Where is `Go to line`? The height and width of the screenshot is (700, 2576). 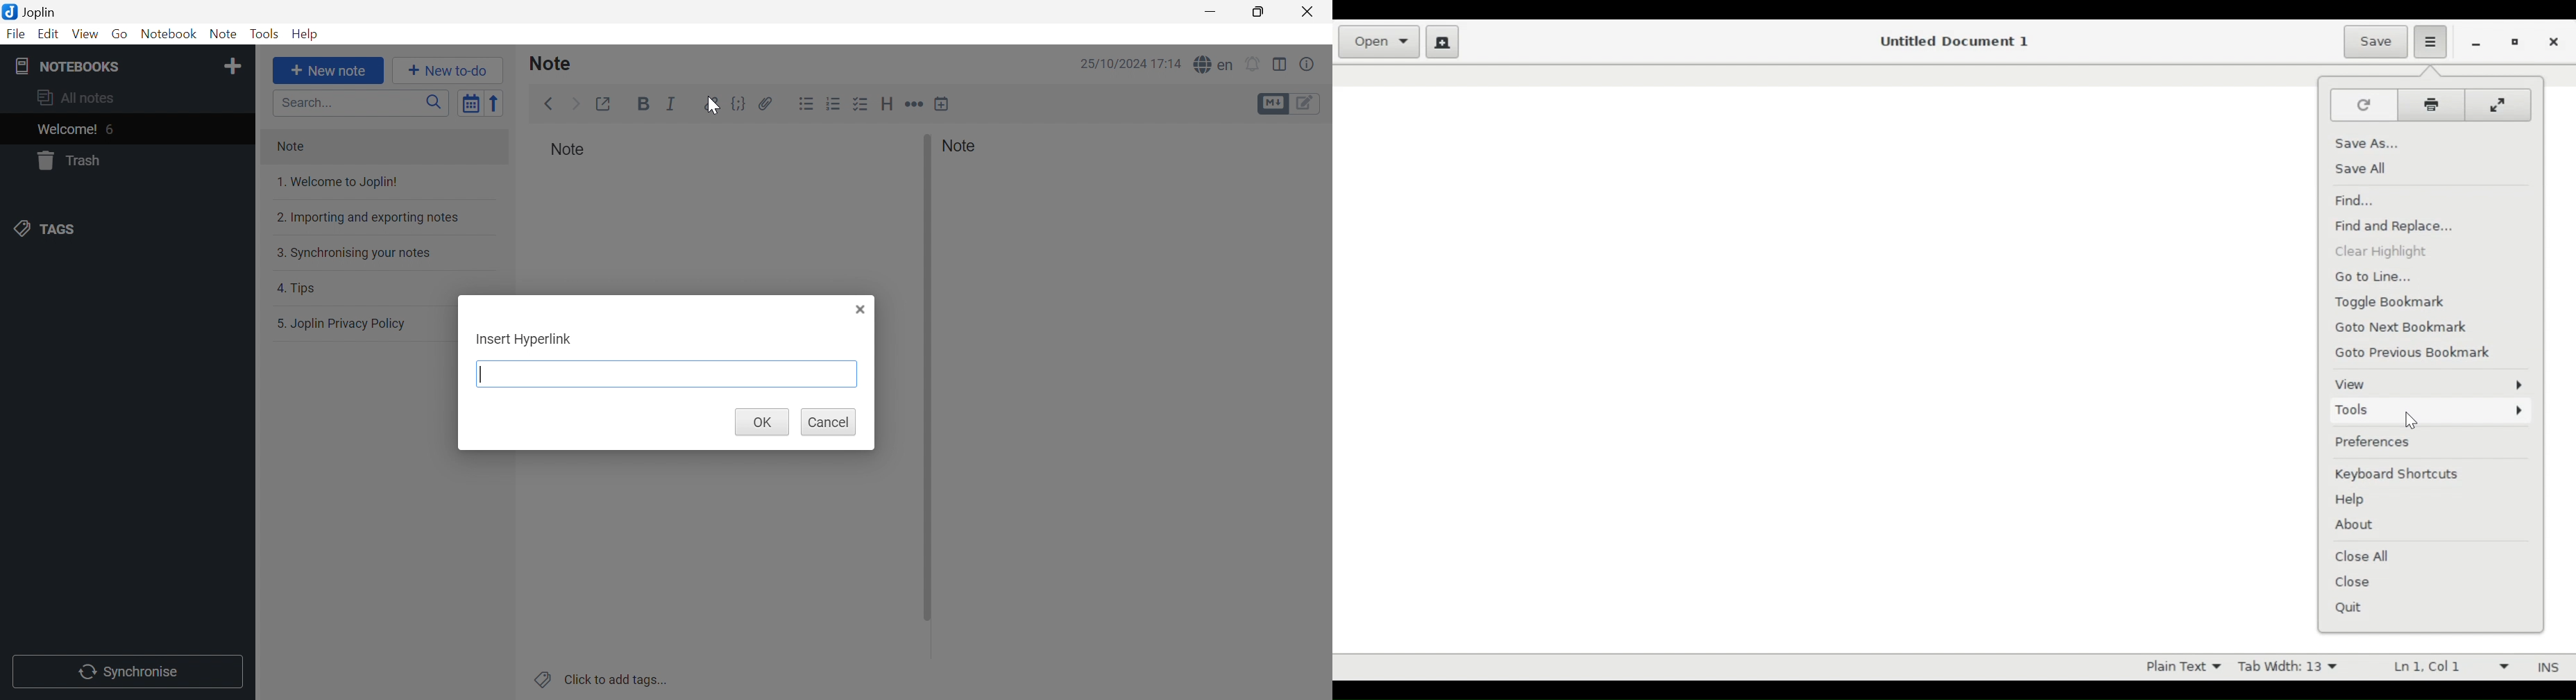 Go to line is located at coordinates (2378, 277).